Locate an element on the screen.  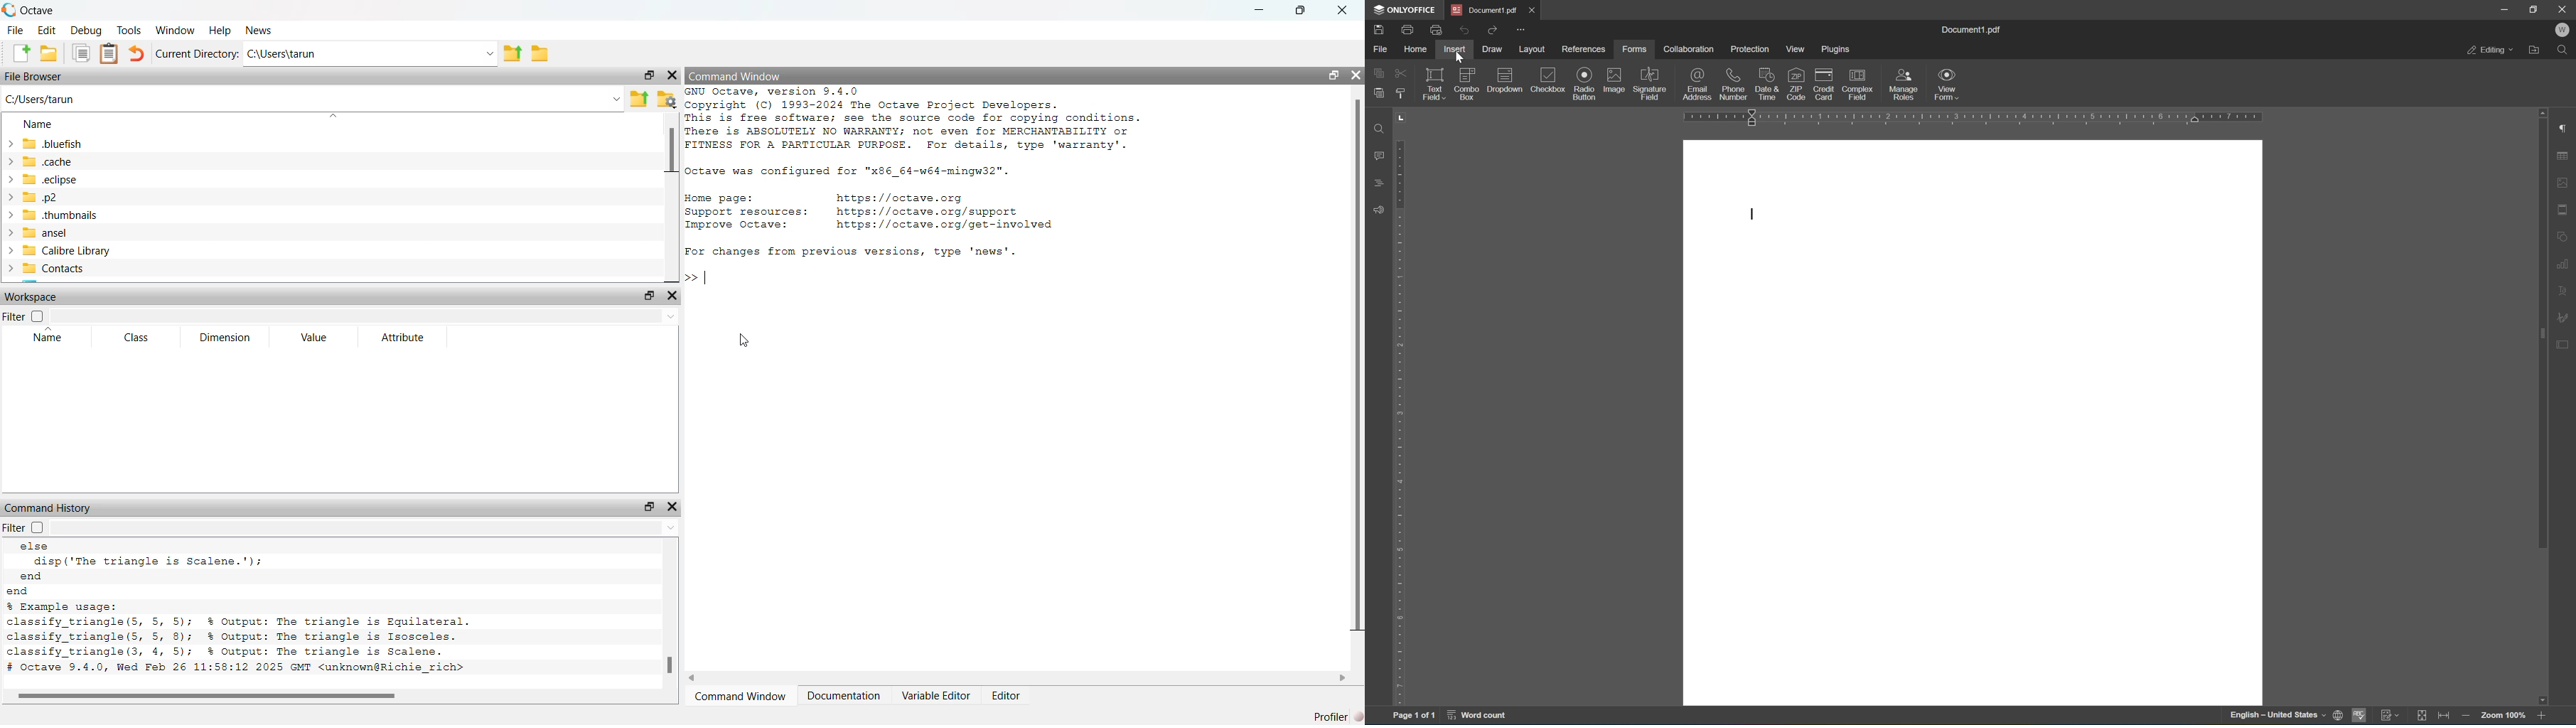
documentation is located at coordinates (844, 695).